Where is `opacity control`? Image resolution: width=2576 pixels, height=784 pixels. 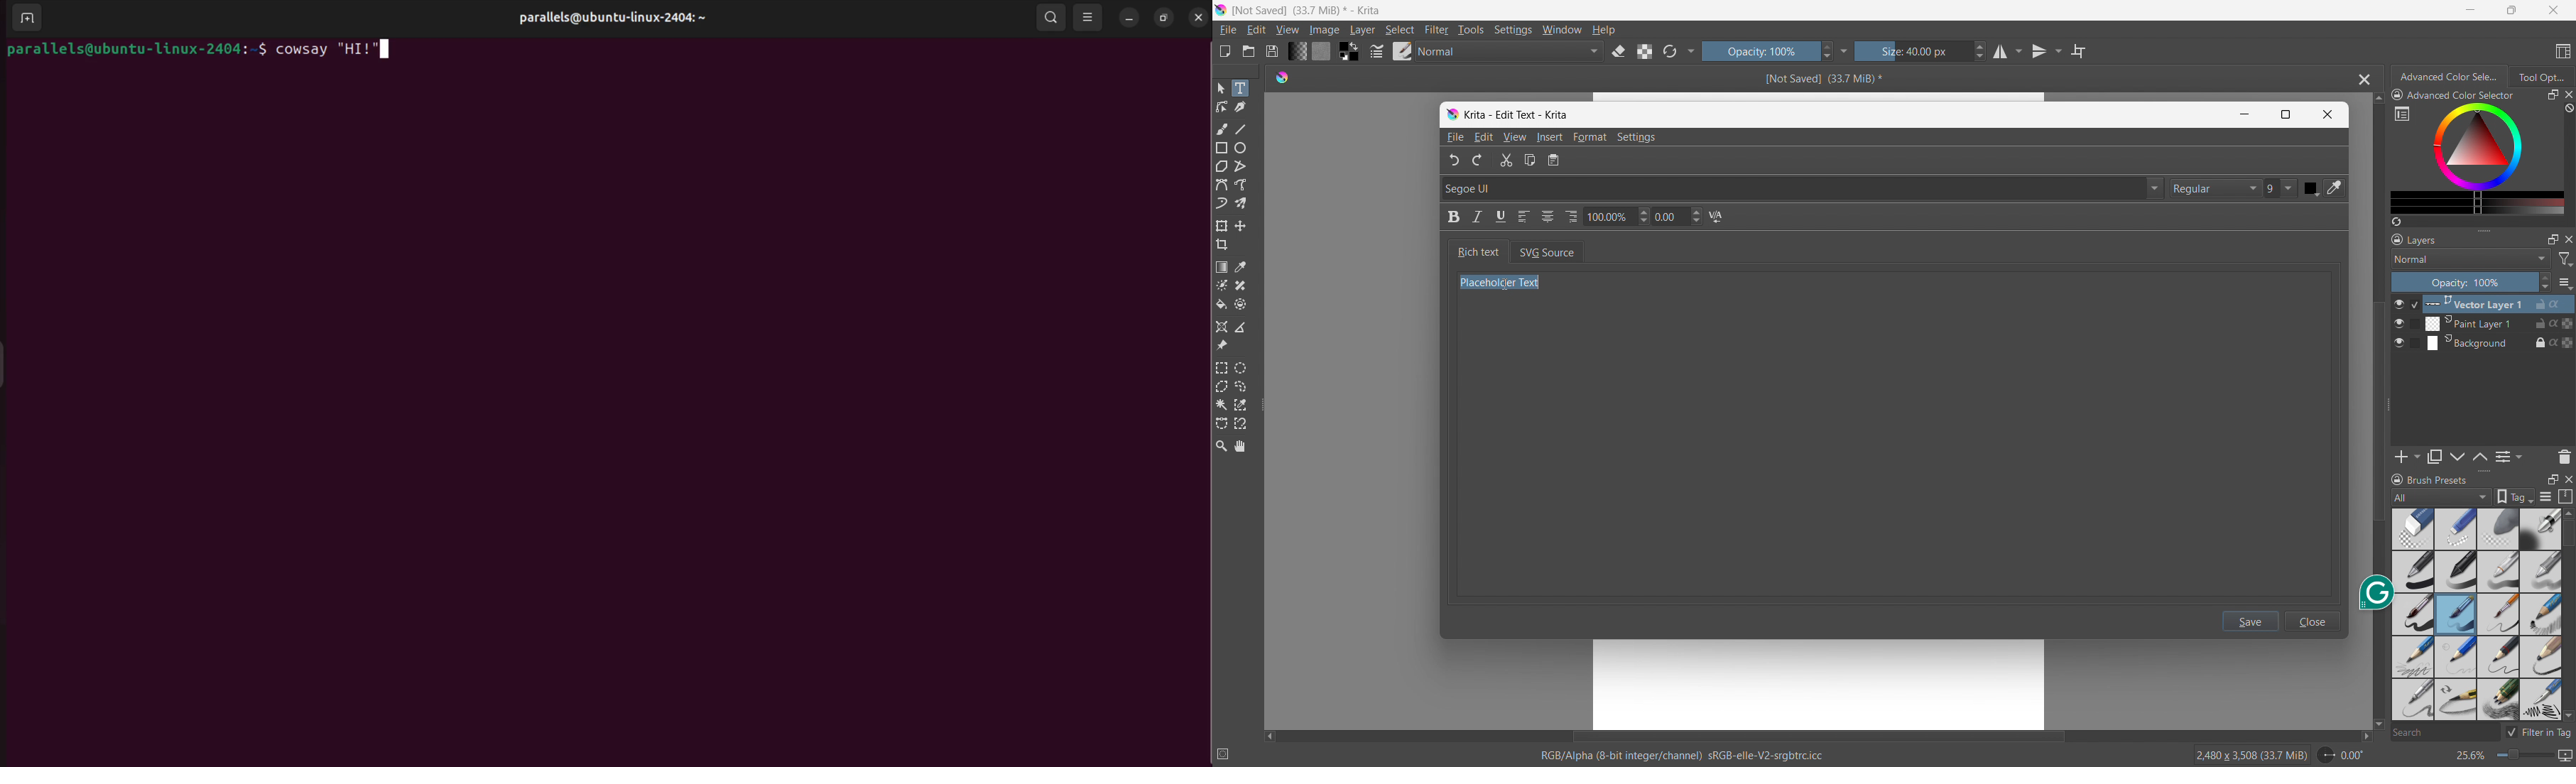
opacity control is located at coordinates (1767, 50).